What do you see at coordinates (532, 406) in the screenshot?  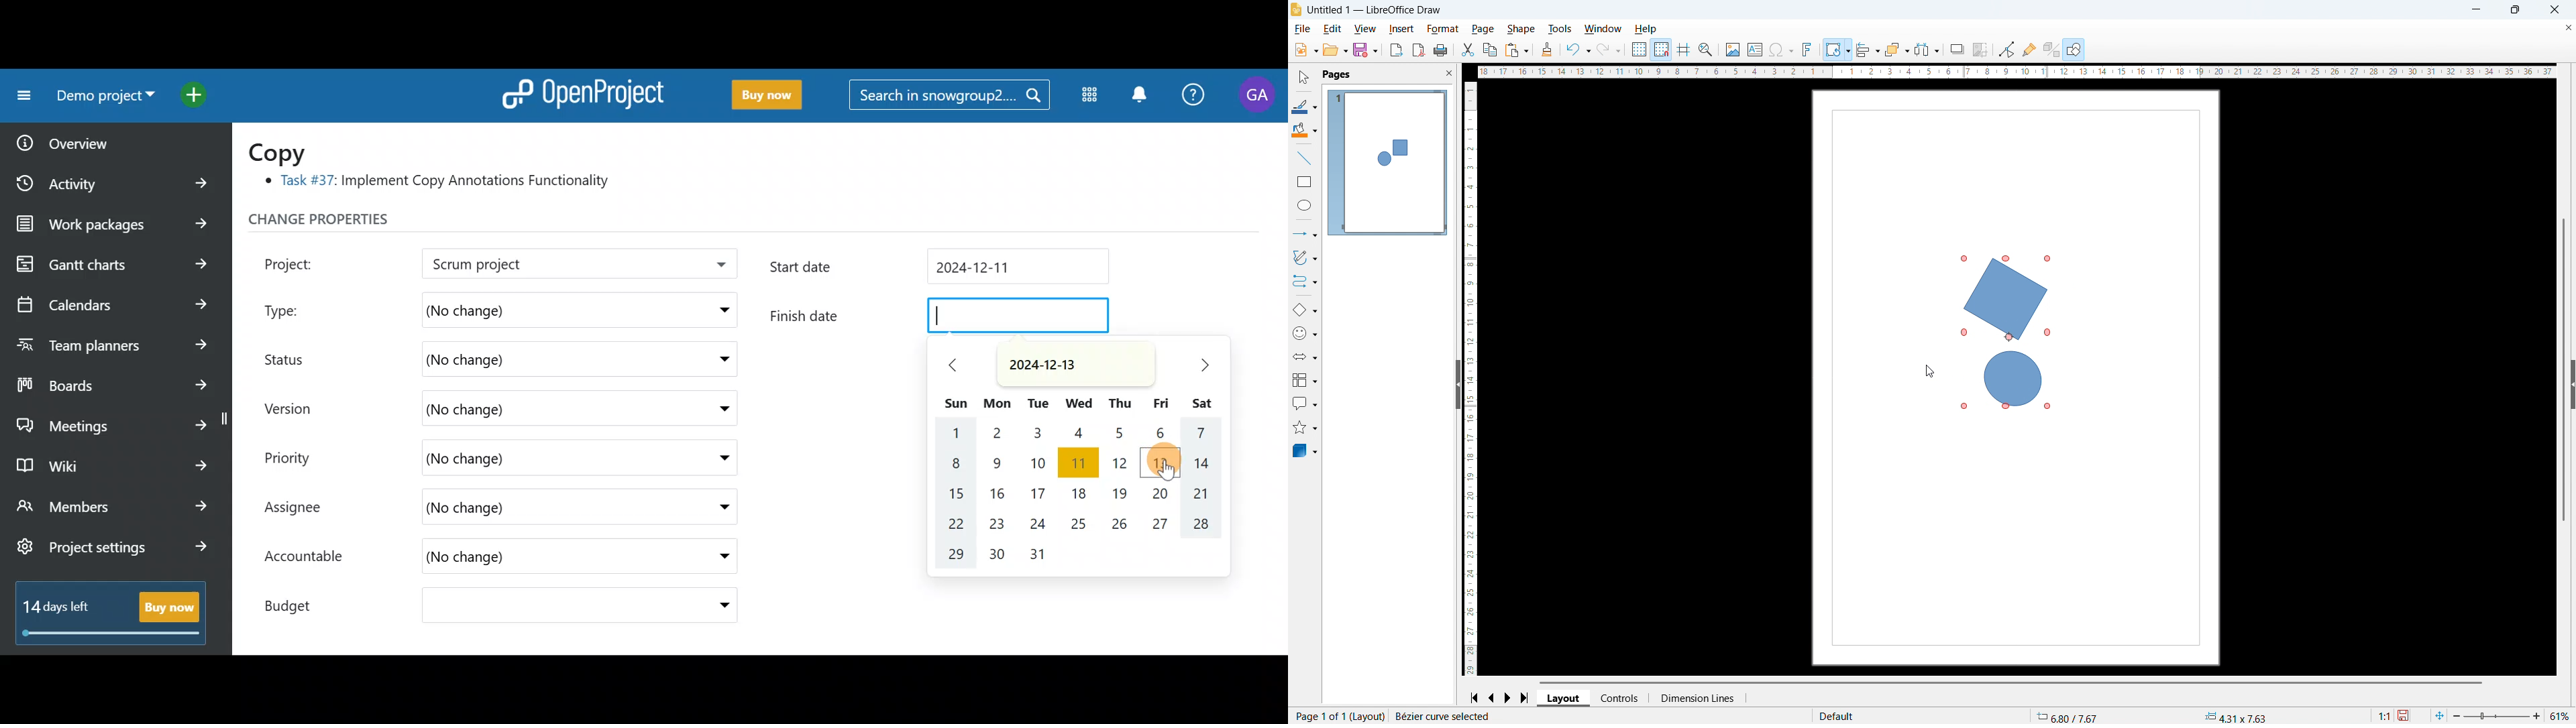 I see `(No change)` at bounding box center [532, 406].